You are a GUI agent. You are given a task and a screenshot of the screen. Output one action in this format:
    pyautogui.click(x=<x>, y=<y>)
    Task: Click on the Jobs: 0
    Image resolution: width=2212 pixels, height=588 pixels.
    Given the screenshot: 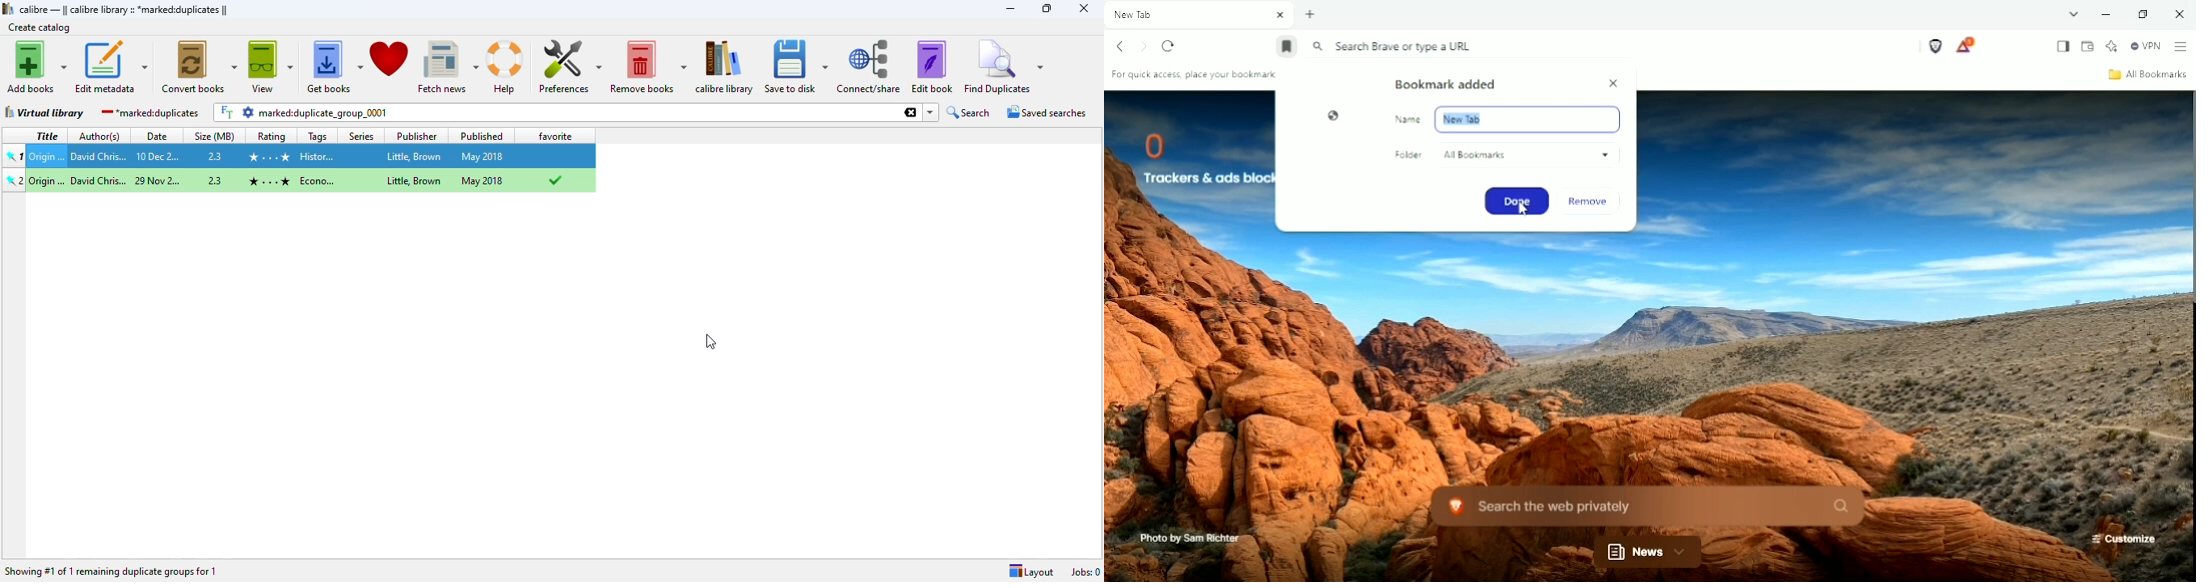 What is the action you would take?
    pyautogui.click(x=1086, y=569)
    